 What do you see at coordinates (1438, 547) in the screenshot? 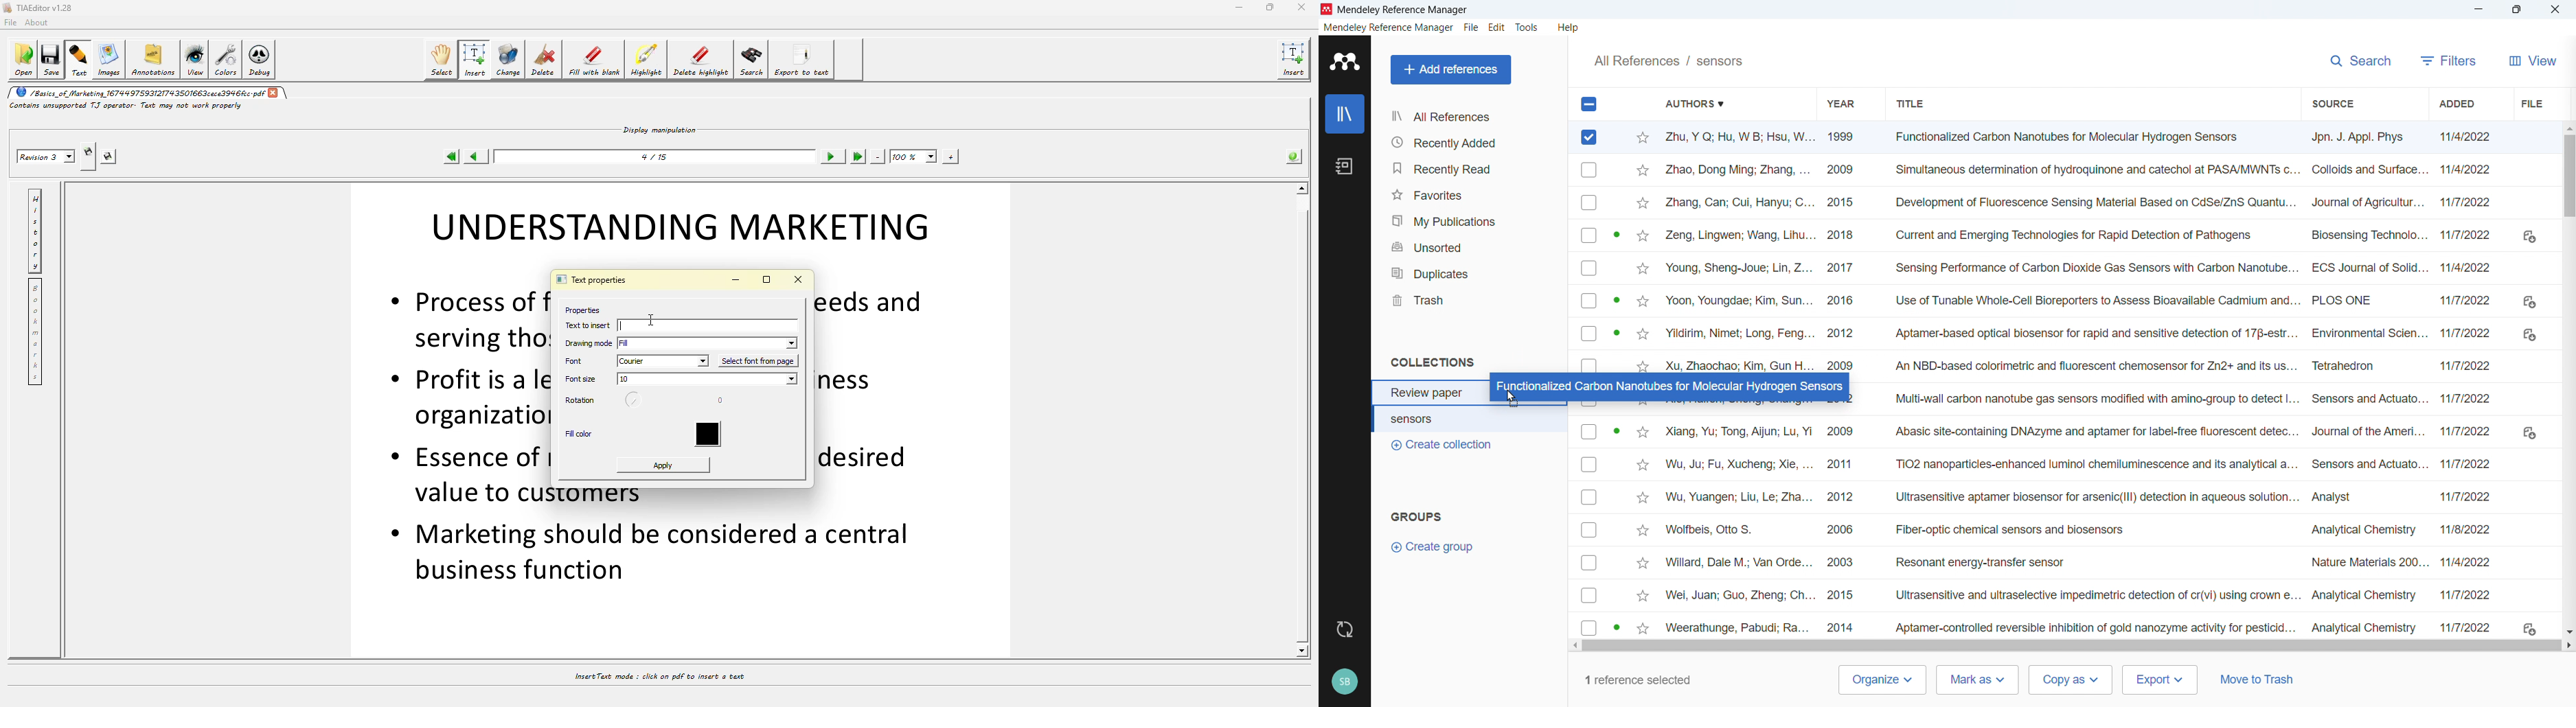
I see `Create groups ` at bounding box center [1438, 547].